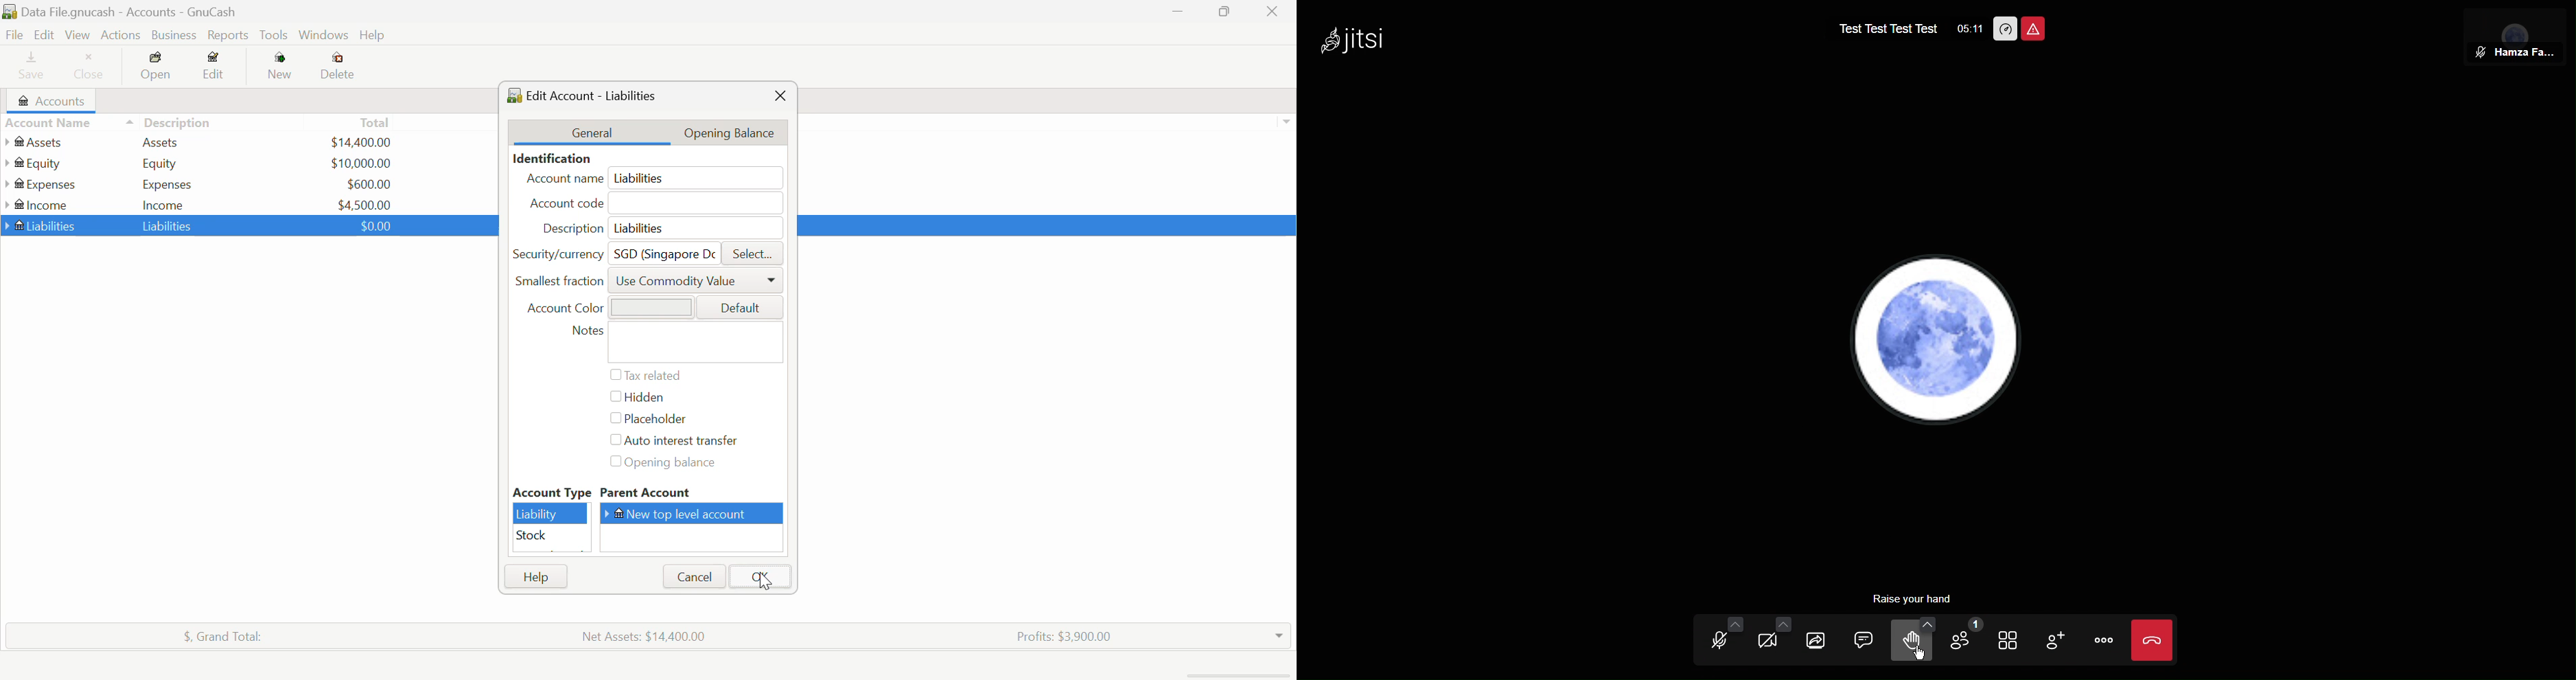  What do you see at coordinates (231, 35) in the screenshot?
I see `Reports` at bounding box center [231, 35].